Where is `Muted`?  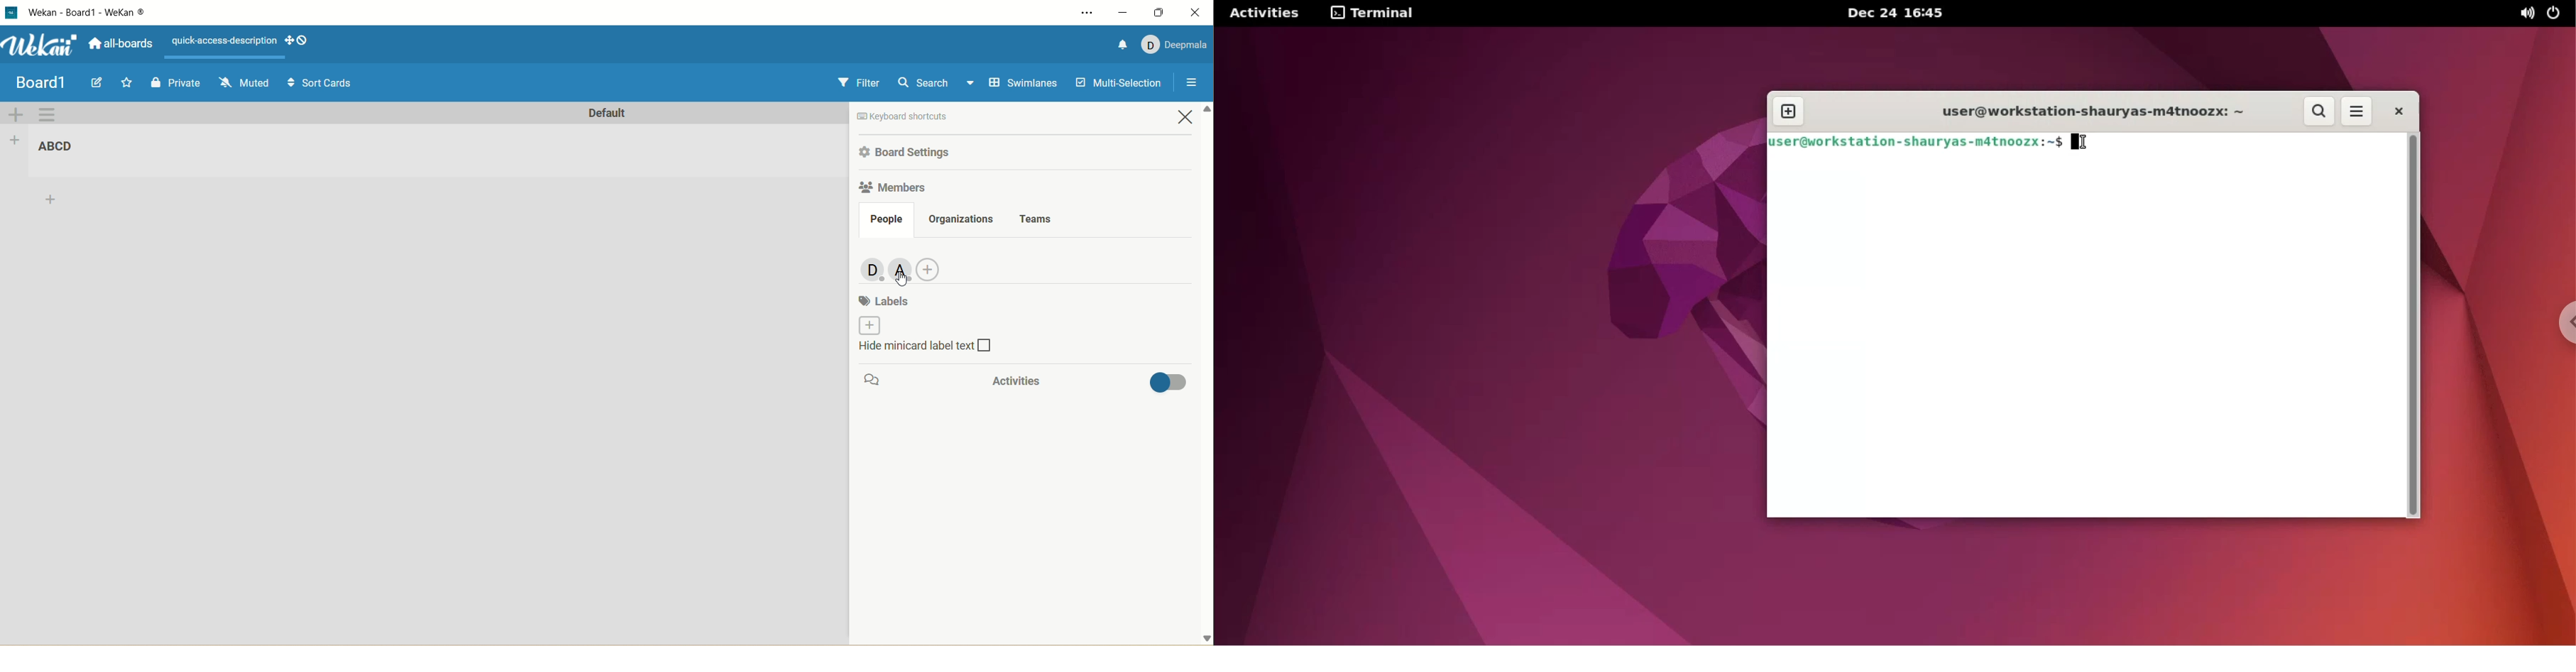
Muted is located at coordinates (243, 81).